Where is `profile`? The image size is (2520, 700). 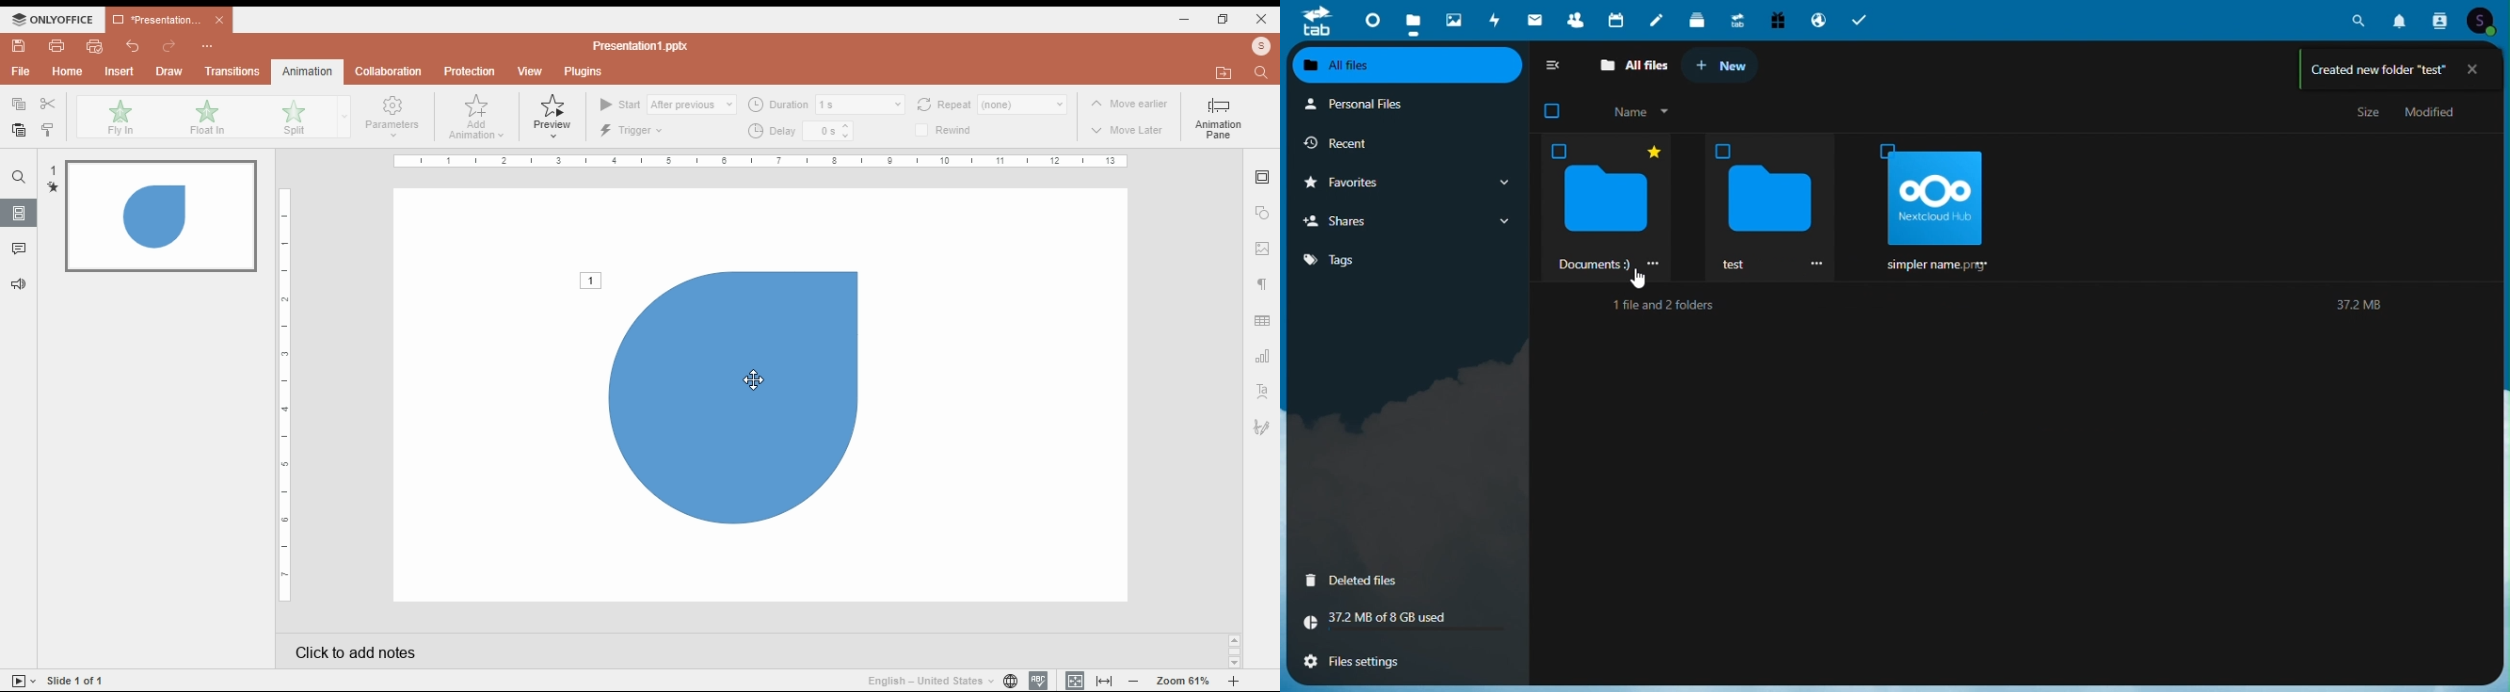 profile is located at coordinates (1222, 72).